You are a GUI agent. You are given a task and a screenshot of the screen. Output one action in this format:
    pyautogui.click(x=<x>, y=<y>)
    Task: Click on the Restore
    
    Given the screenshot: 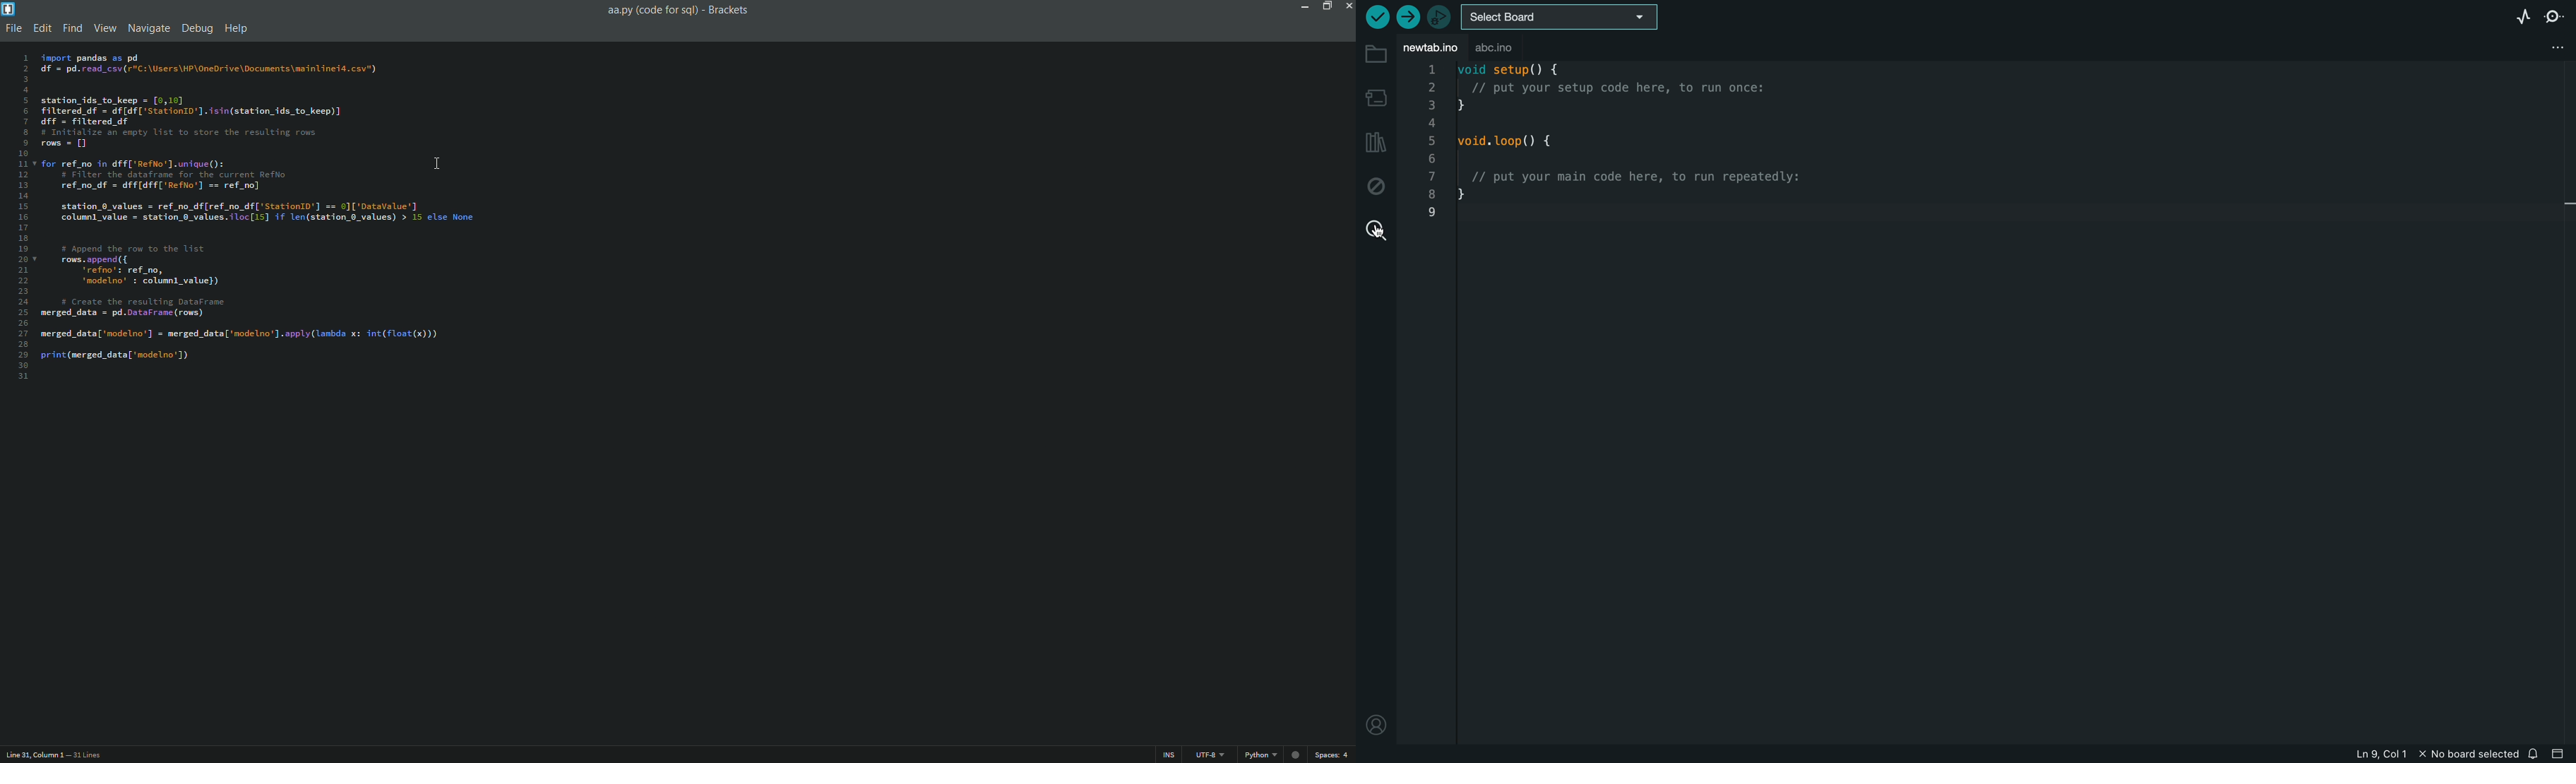 What is the action you would take?
    pyautogui.click(x=1328, y=6)
    